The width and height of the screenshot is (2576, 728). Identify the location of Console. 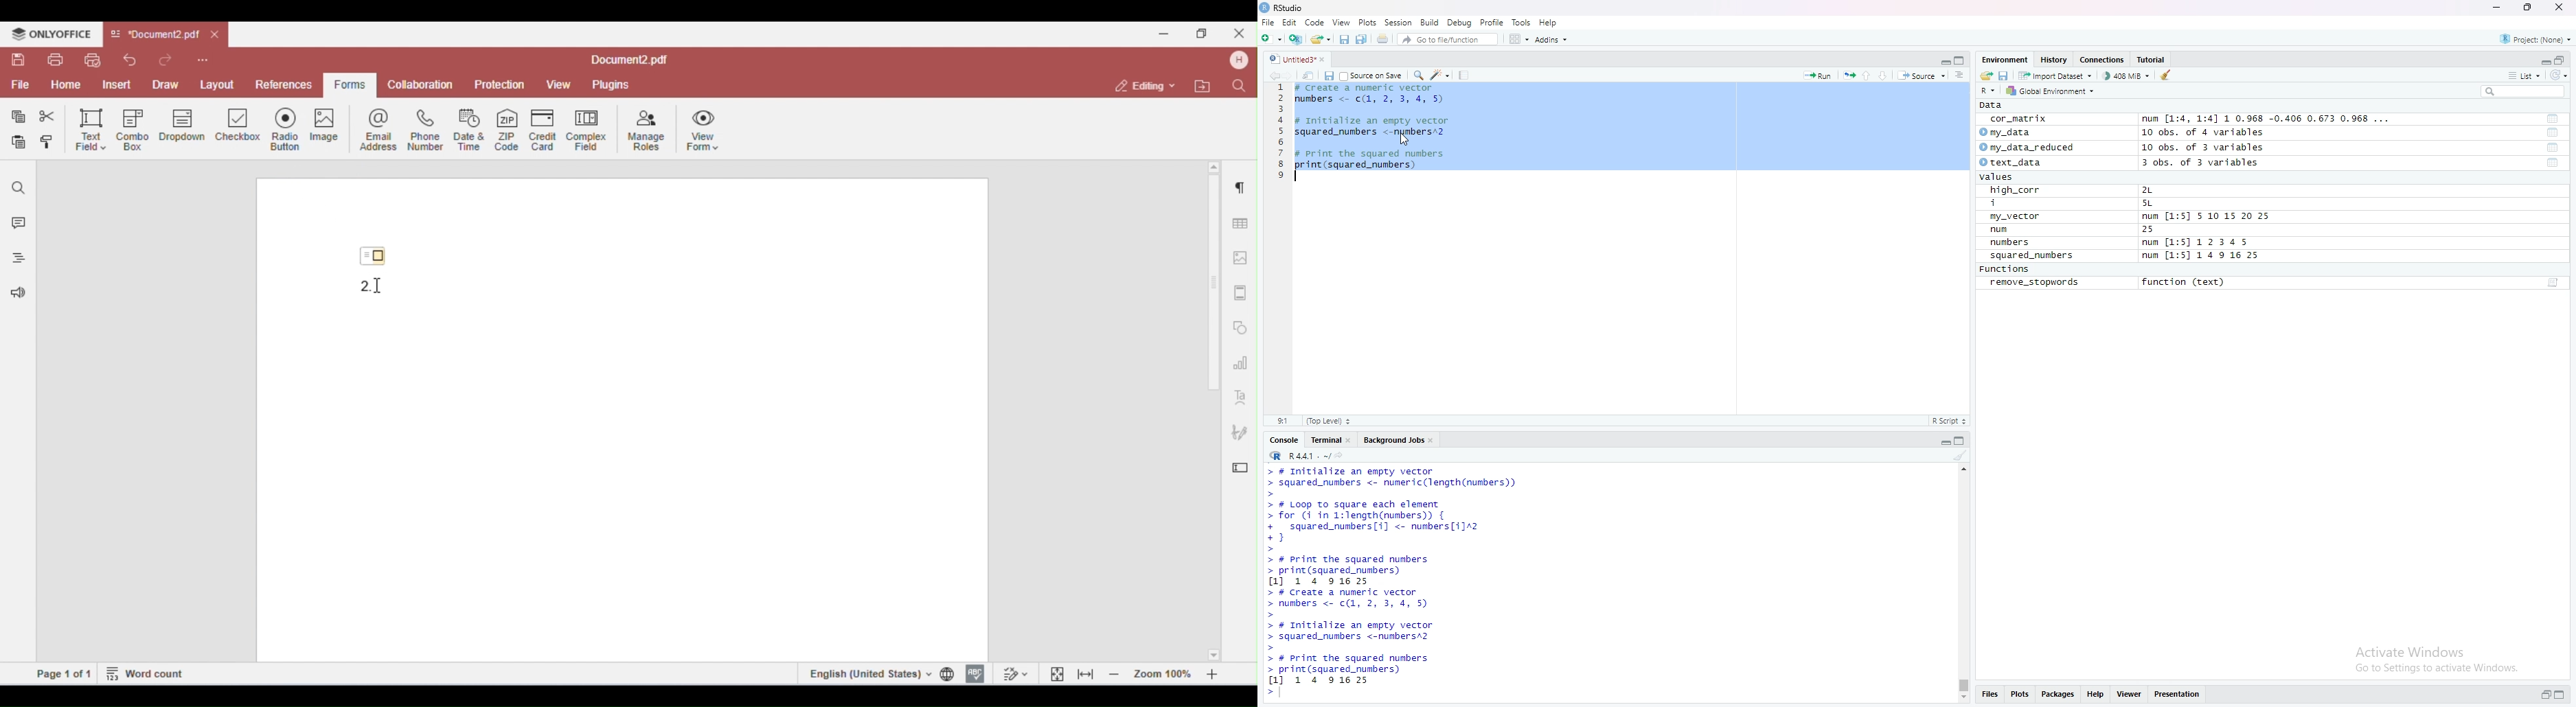
(1284, 439).